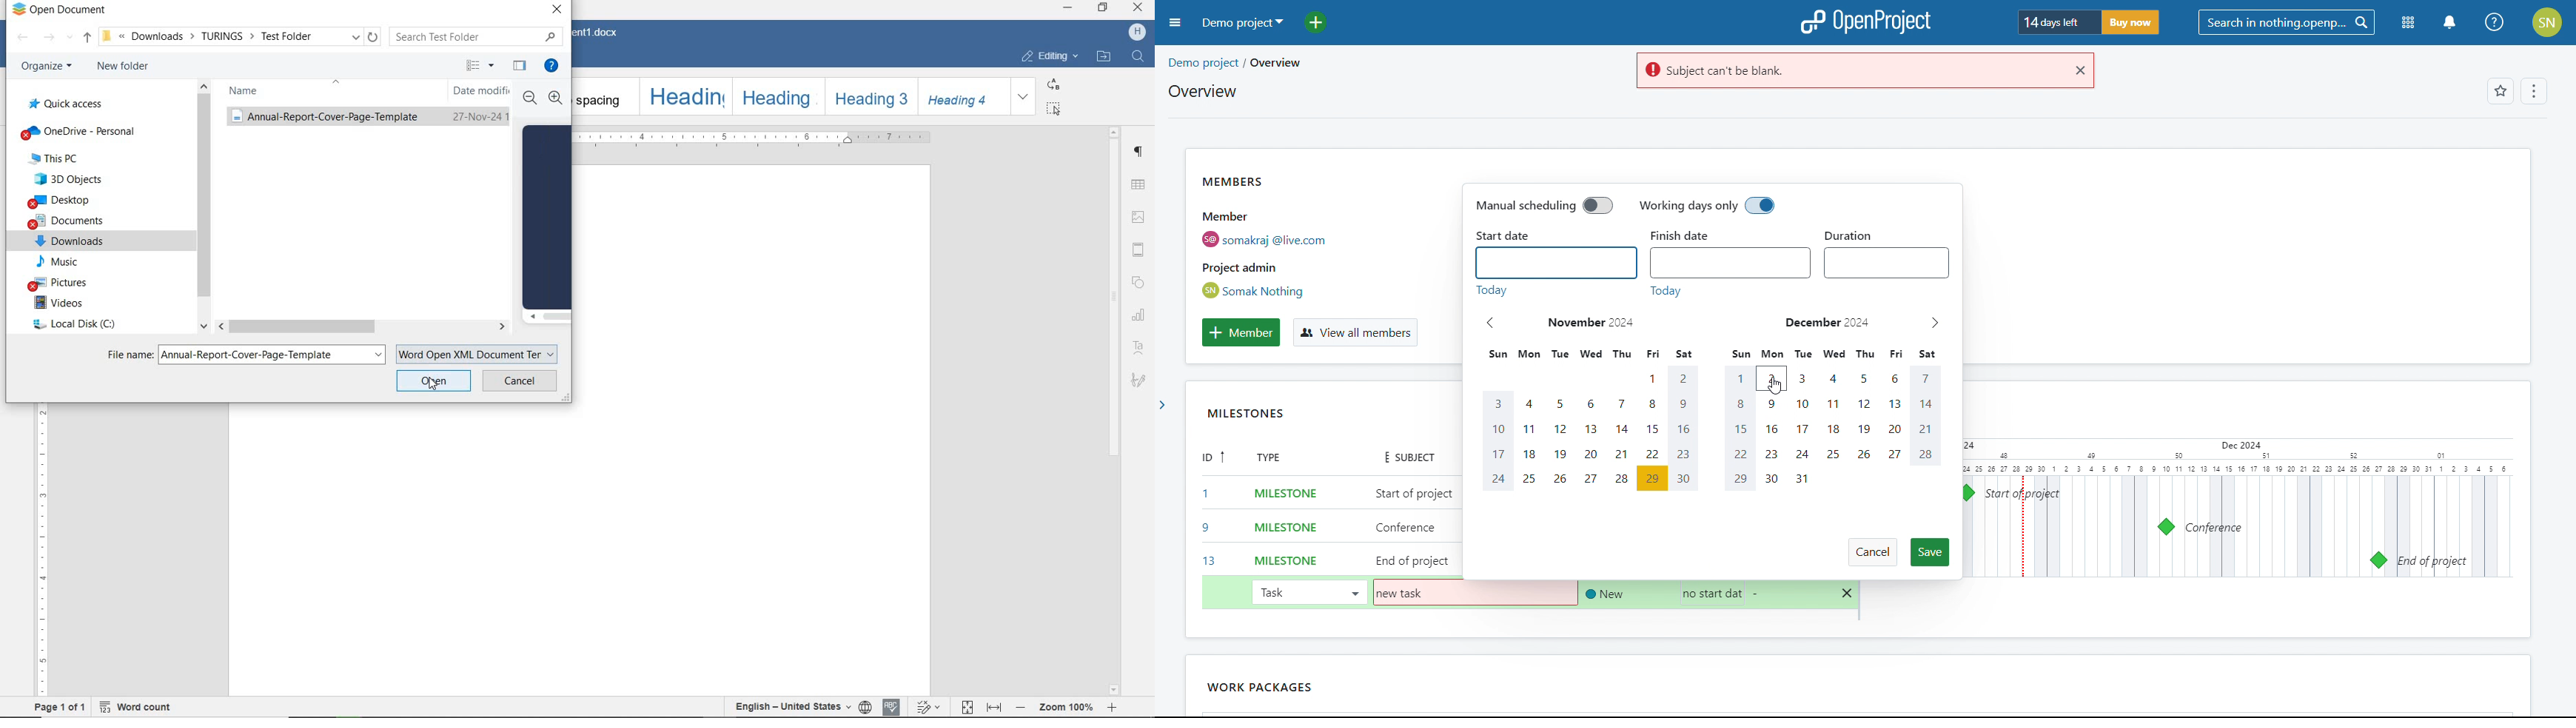  I want to click on videos, so click(56, 305).